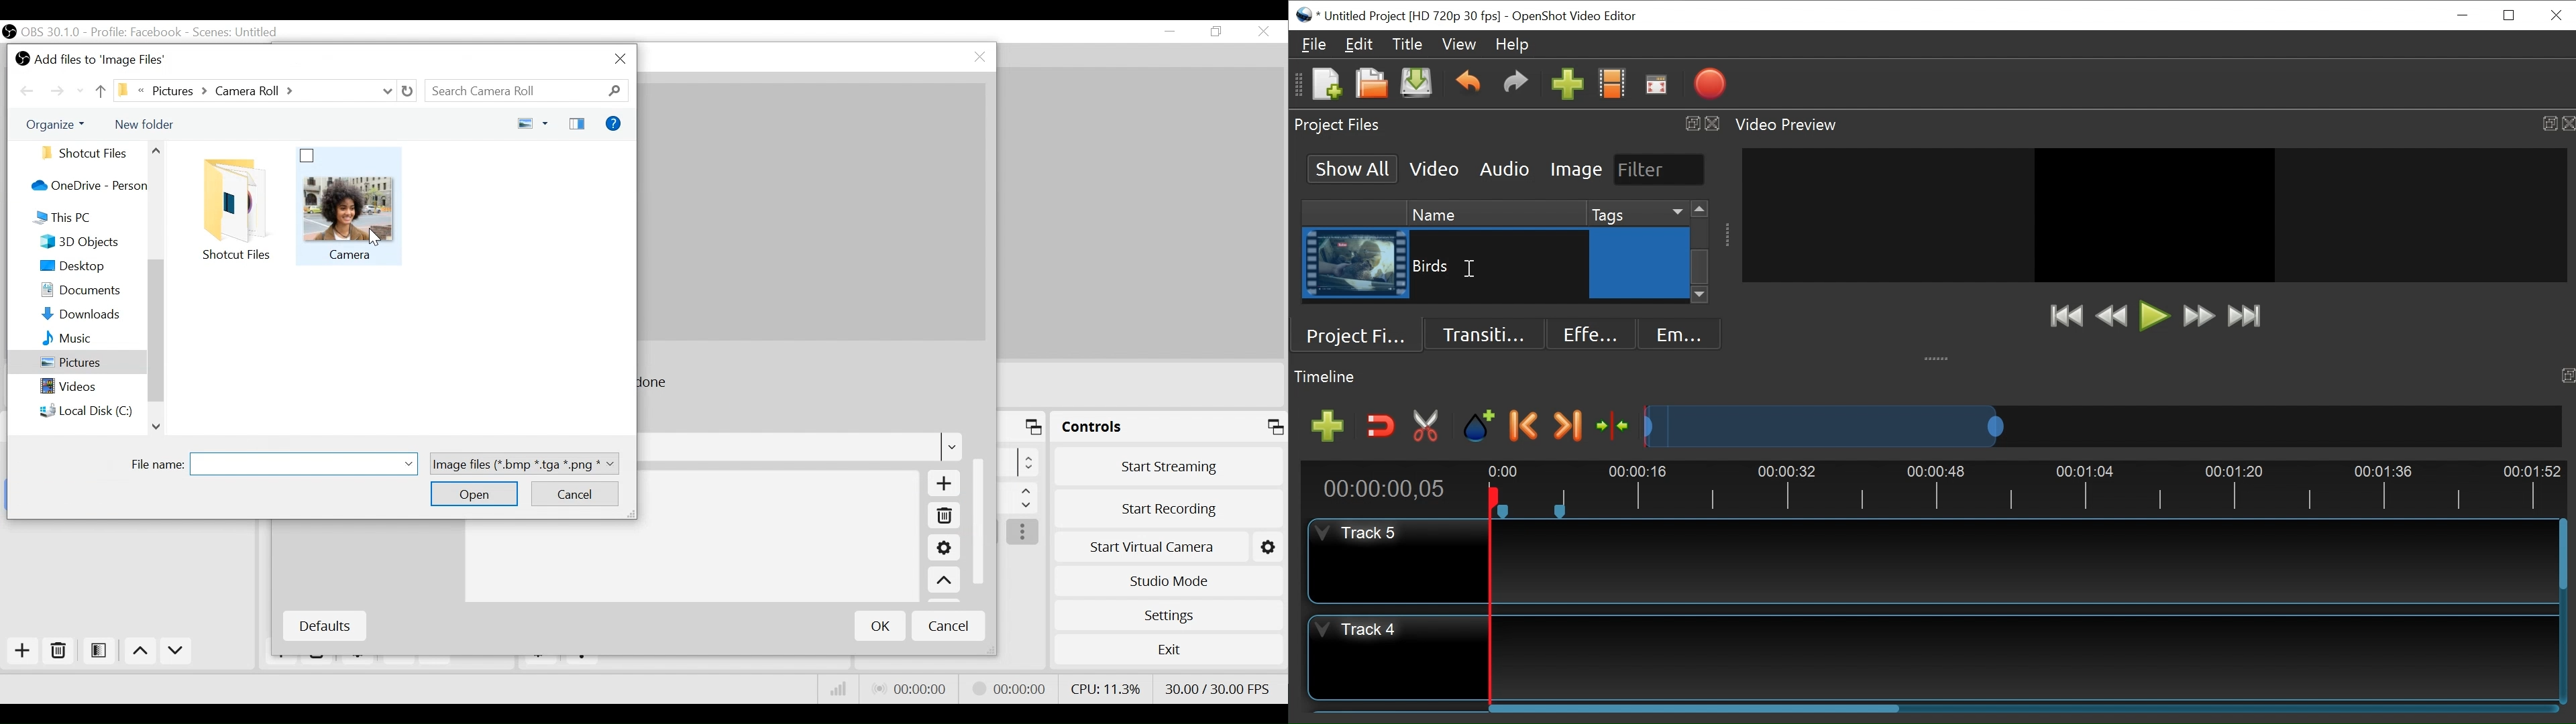  What do you see at coordinates (1572, 16) in the screenshot?
I see `OpenShot Video Editor` at bounding box center [1572, 16].